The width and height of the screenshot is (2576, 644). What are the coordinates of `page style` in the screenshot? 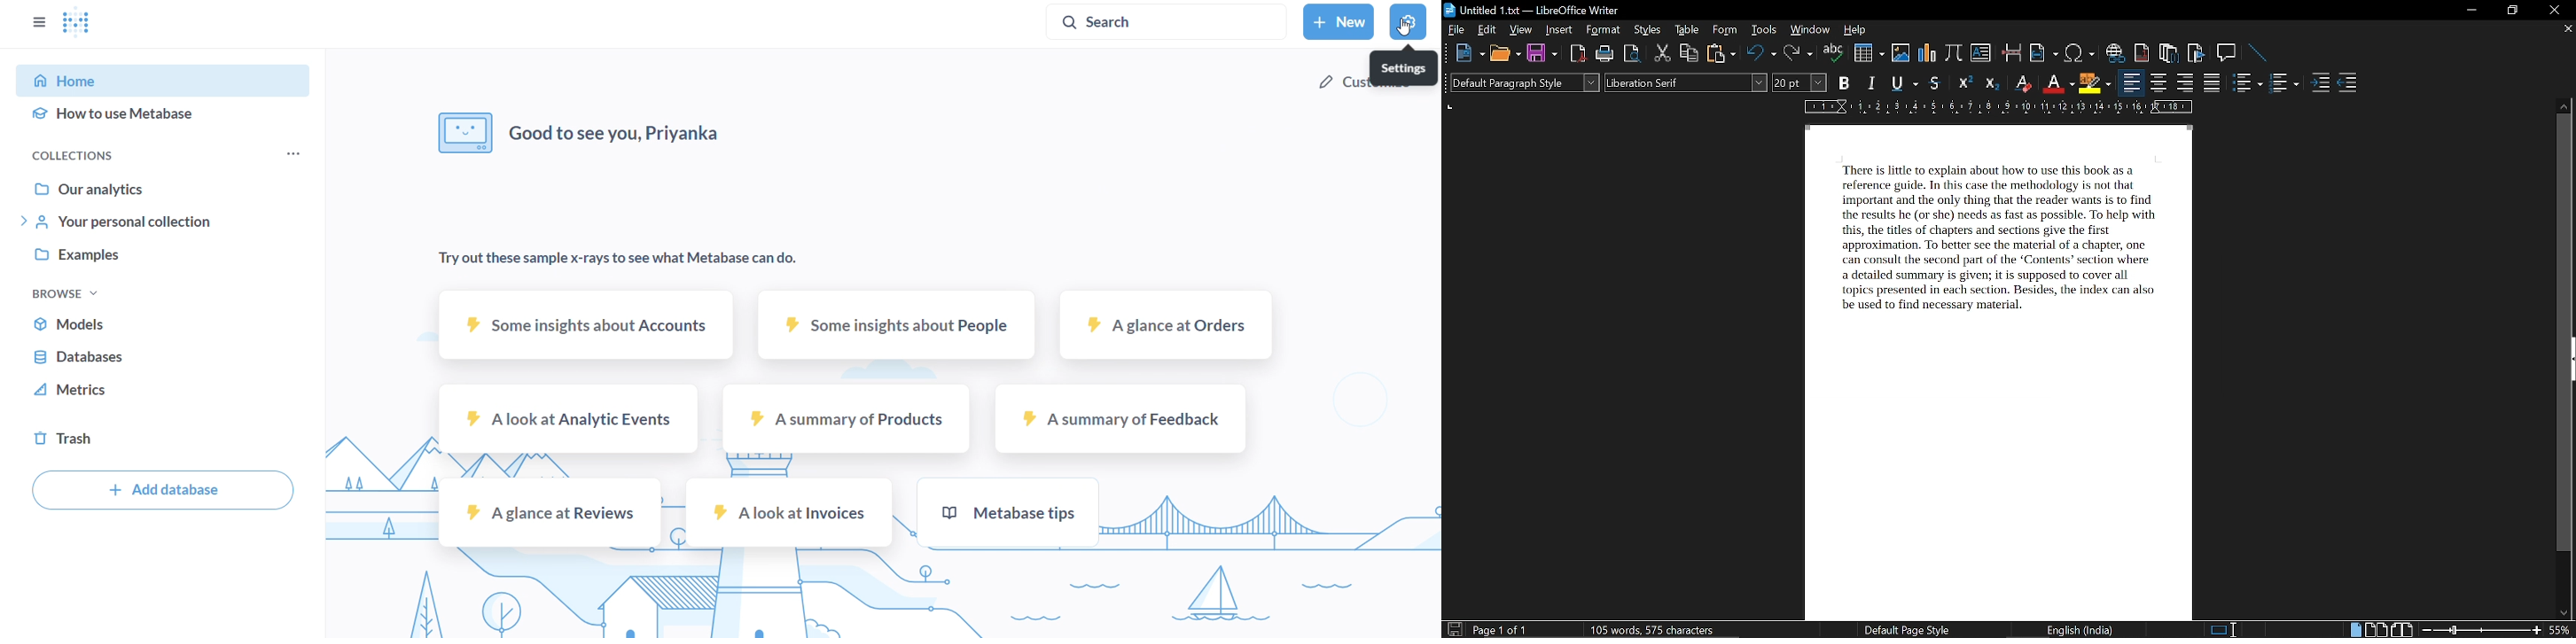 It's located at (1904, 629).